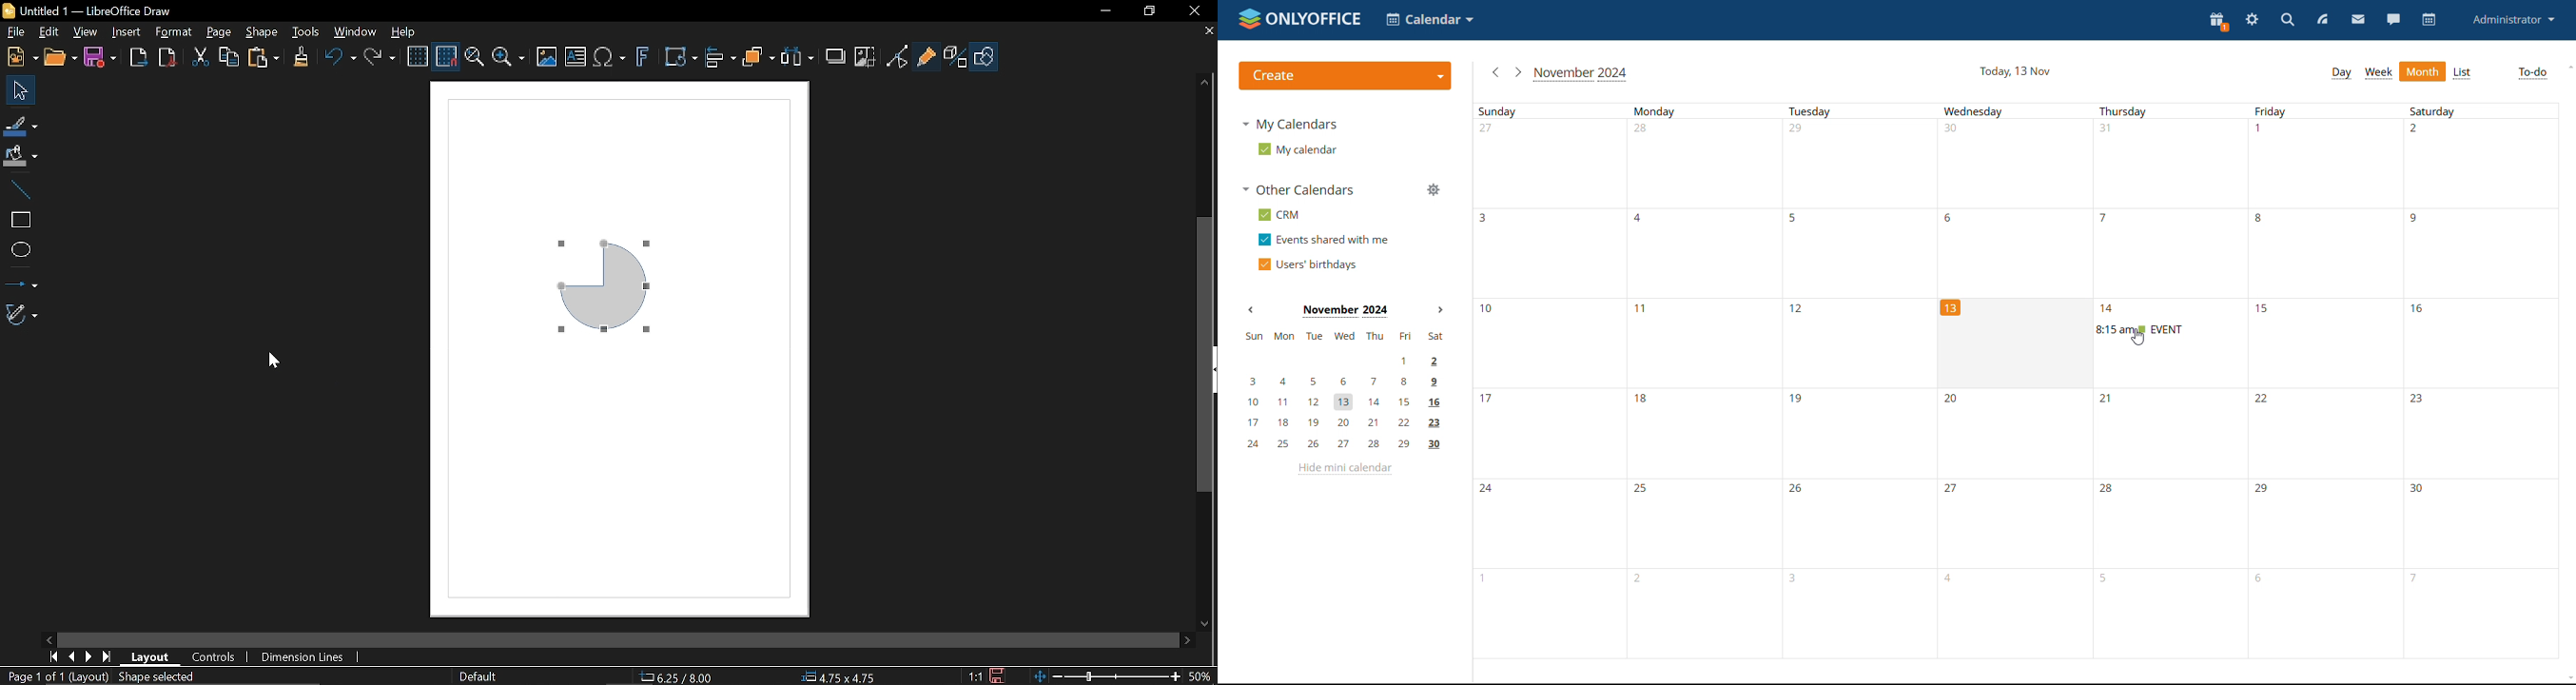  What do you see at coordinates (1205, 353) in the screenshot?
I see `Vertical scrollbar` at bounding box center [1205, 353].